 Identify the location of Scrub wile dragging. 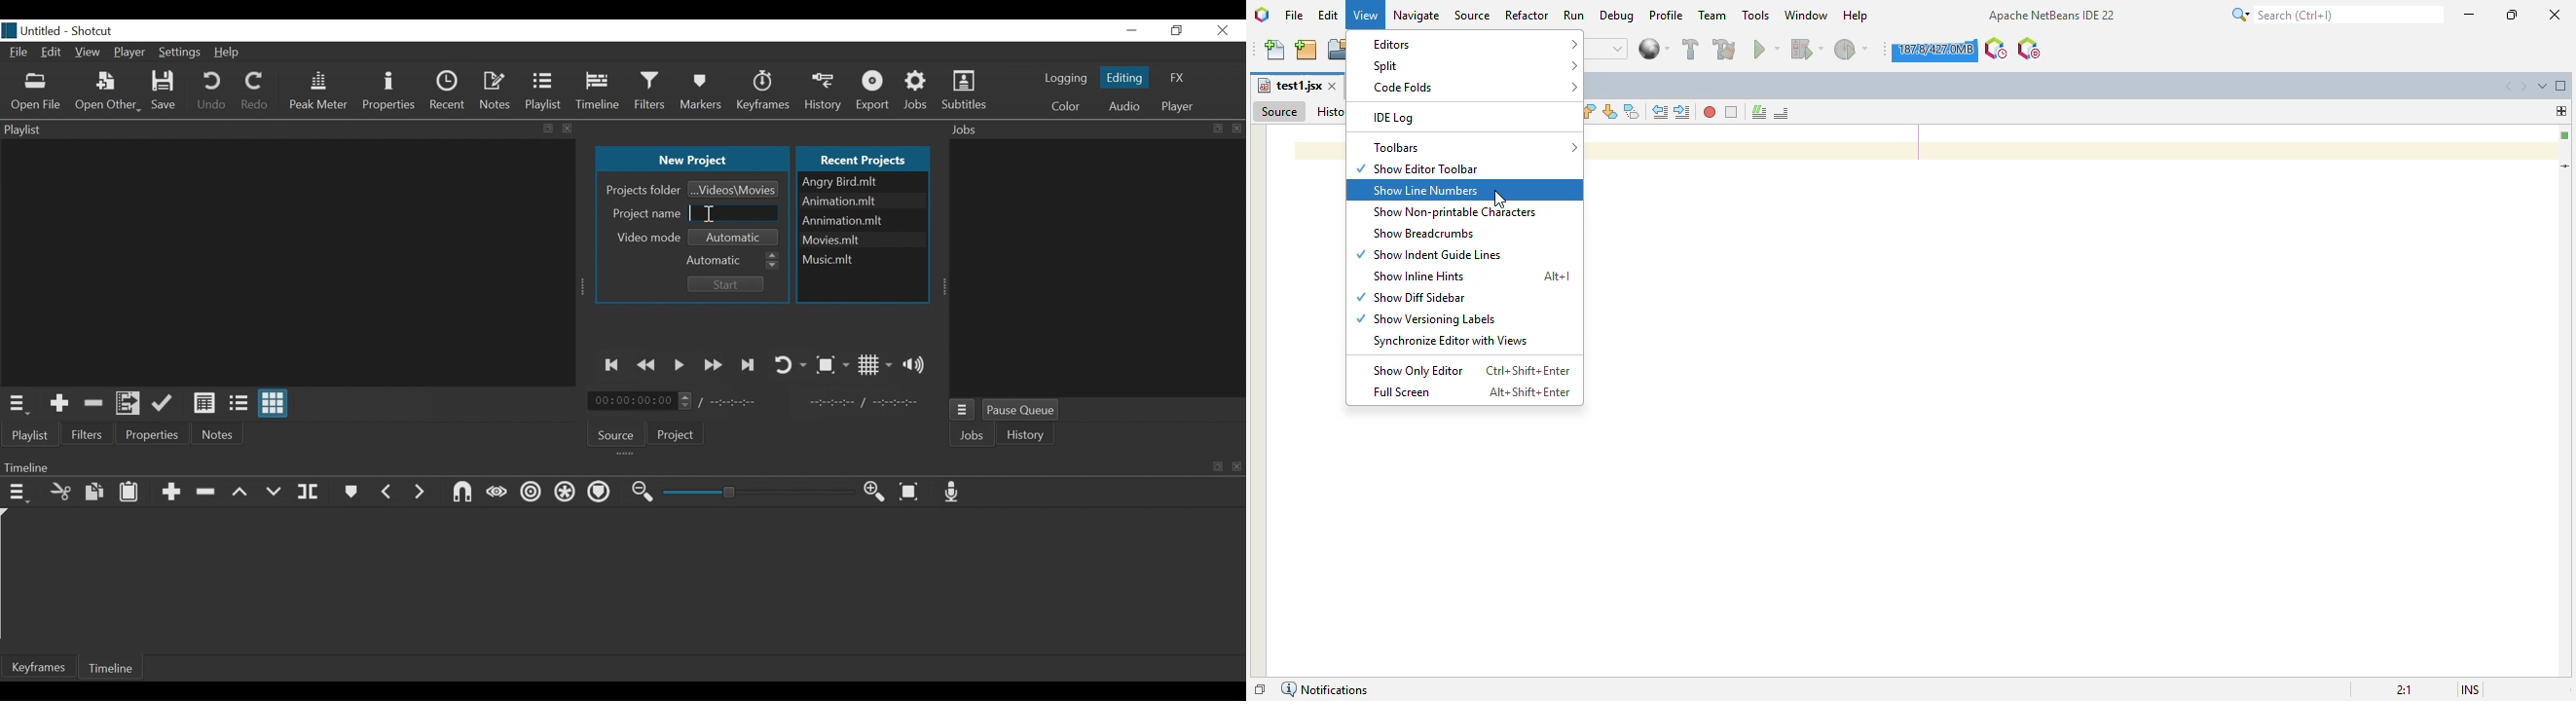
(496, 492).